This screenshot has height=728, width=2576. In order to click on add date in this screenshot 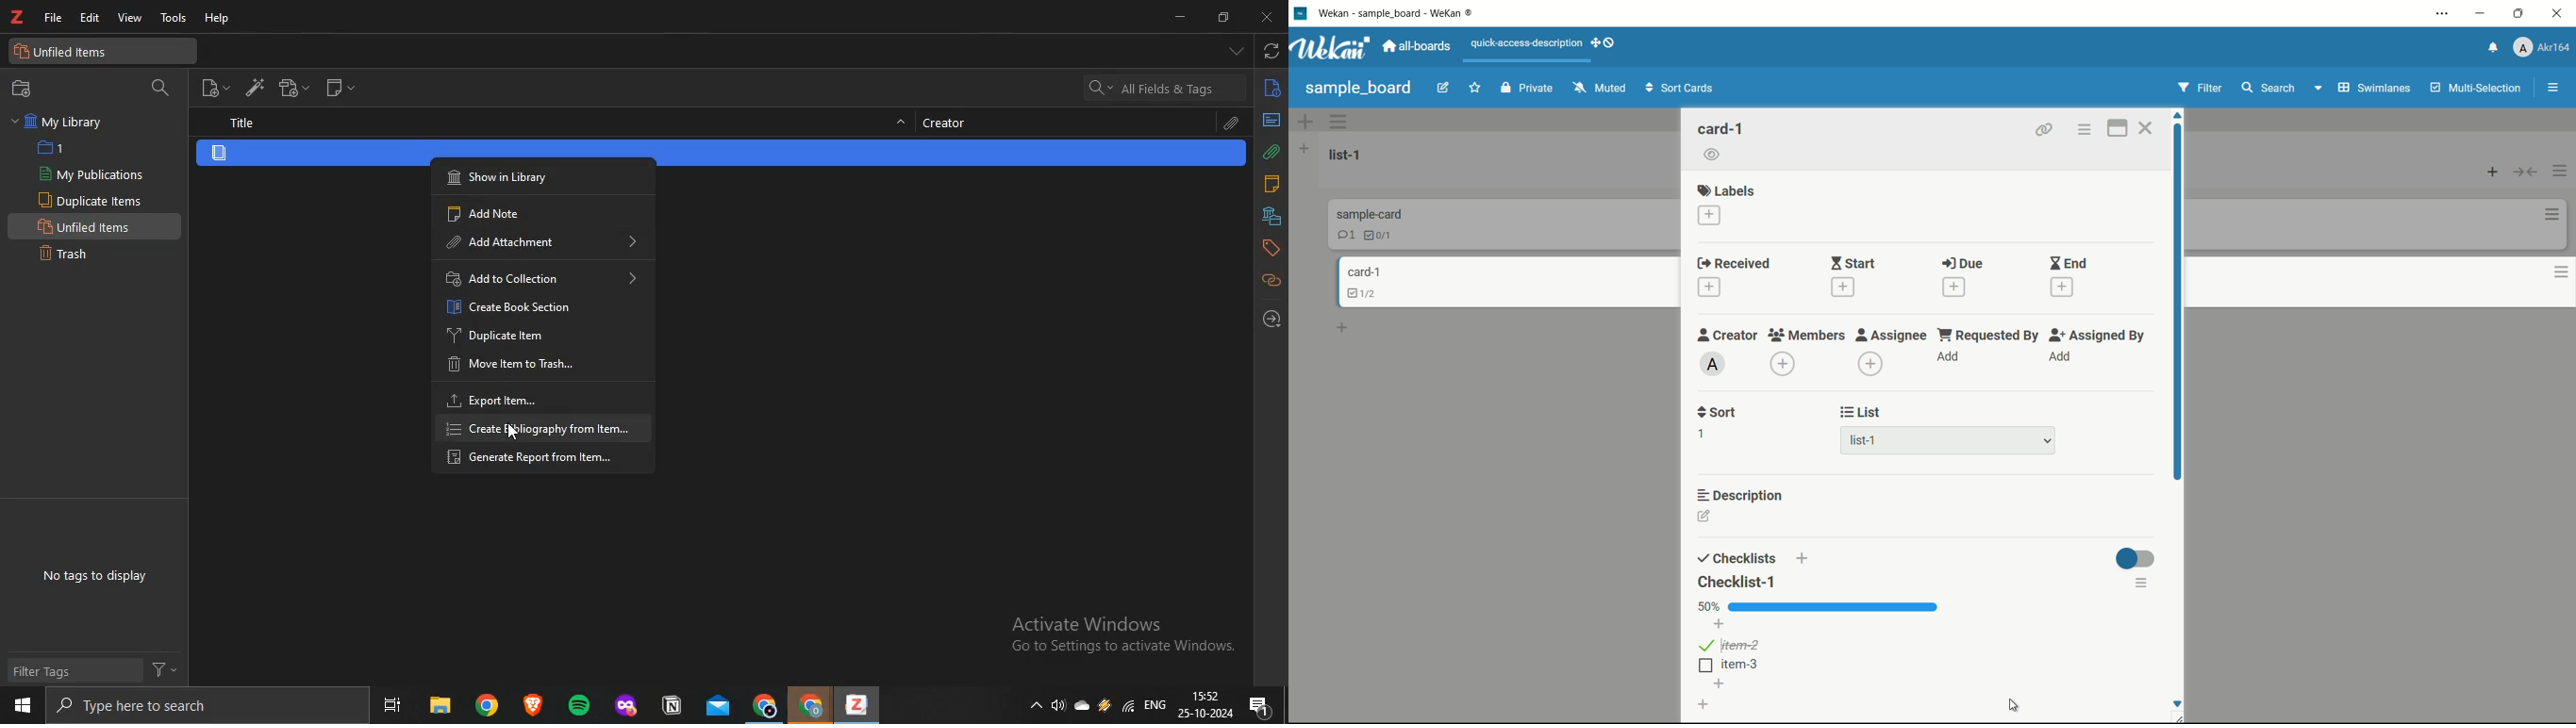, I will do `click(2063, 288)`.